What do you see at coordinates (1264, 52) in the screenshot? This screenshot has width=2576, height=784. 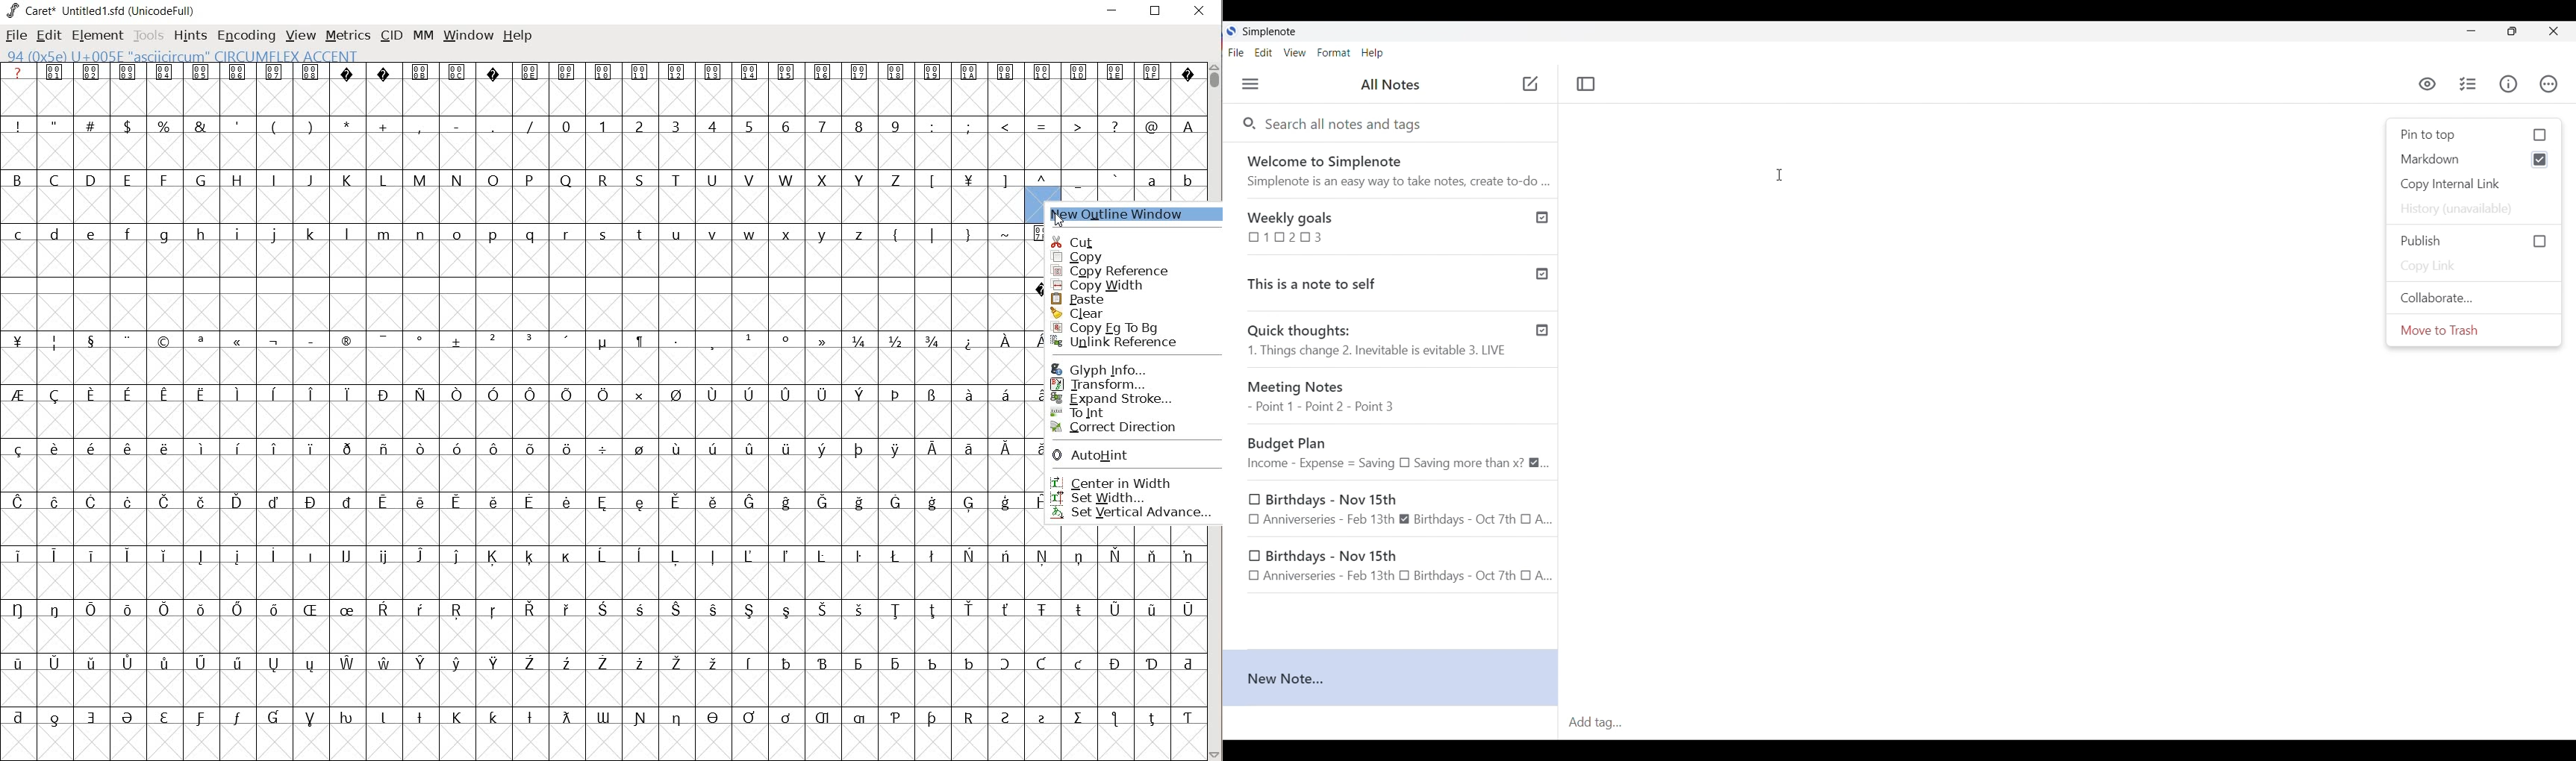 I see `Edit menu` at bounding box center [1264, 52].